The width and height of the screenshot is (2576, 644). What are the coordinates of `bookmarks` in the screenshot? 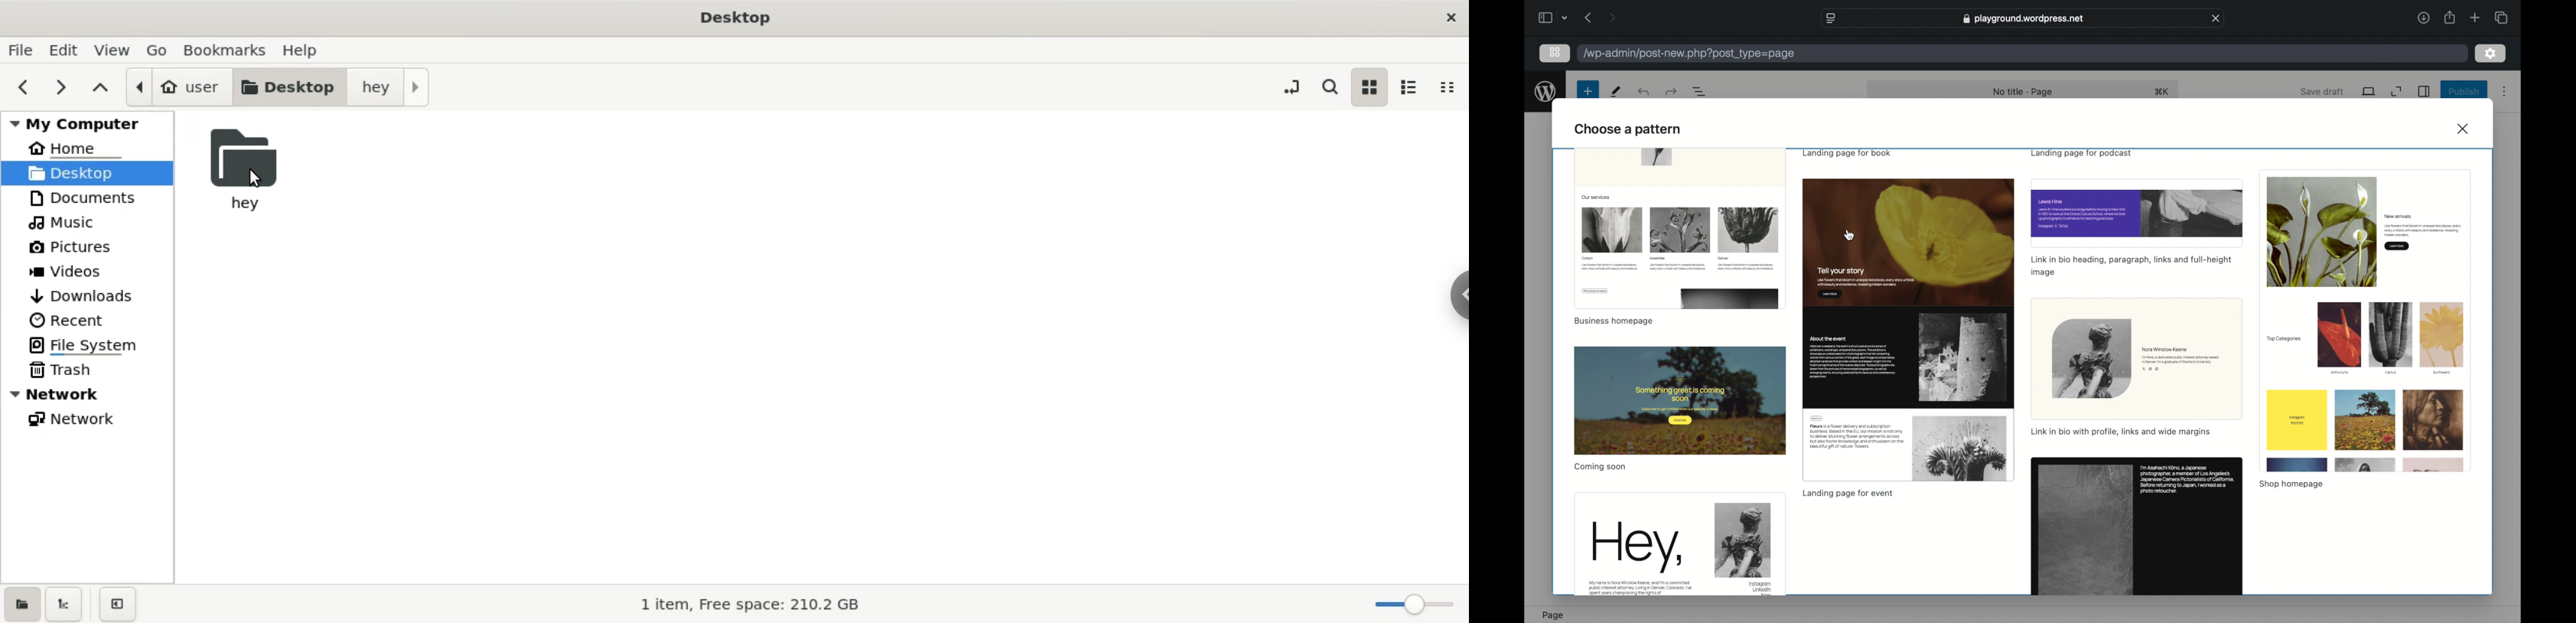 It's located at (225, 50).